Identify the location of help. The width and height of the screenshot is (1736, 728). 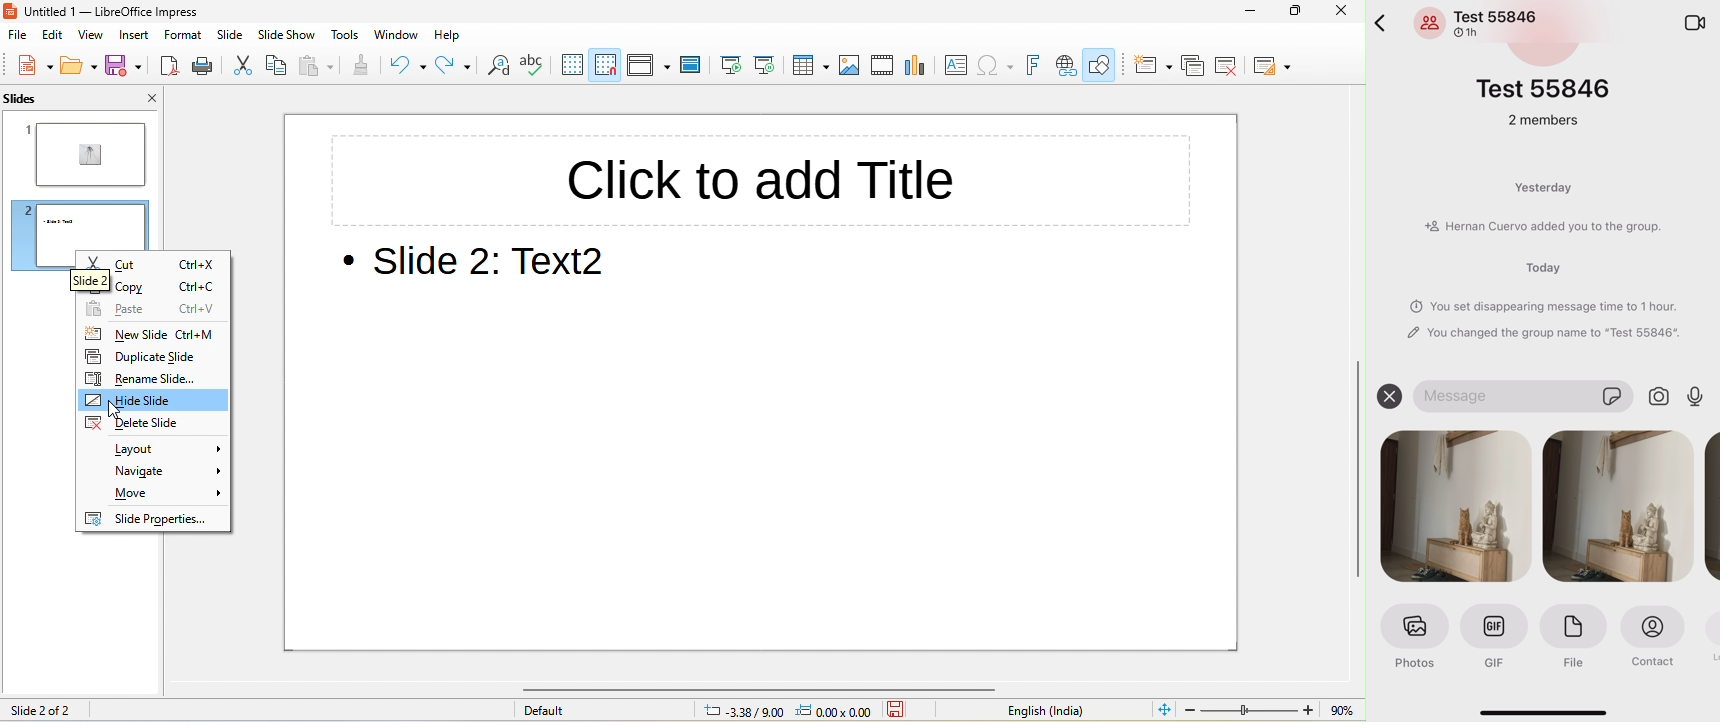
(443, 34).